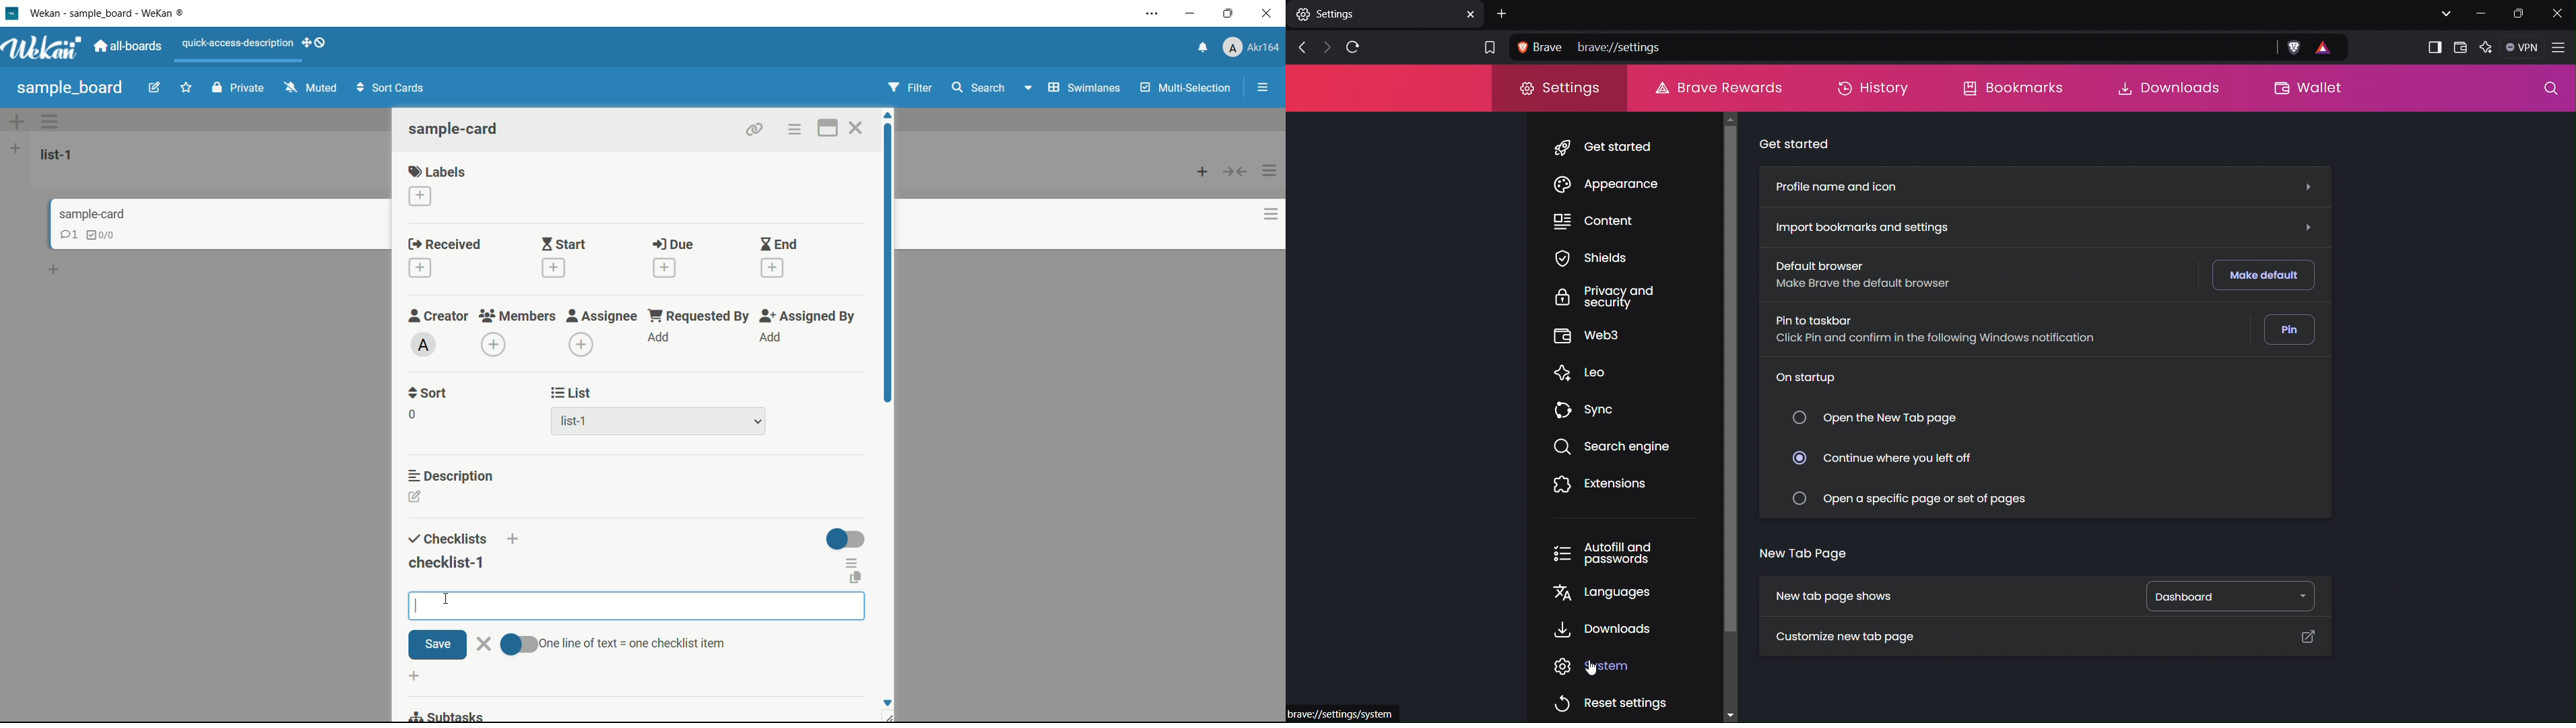 The width and height of the screenshot is (2576, 728). Describe the element at coordinates (14, 120) in the screenshot. I see `add options` at that location.